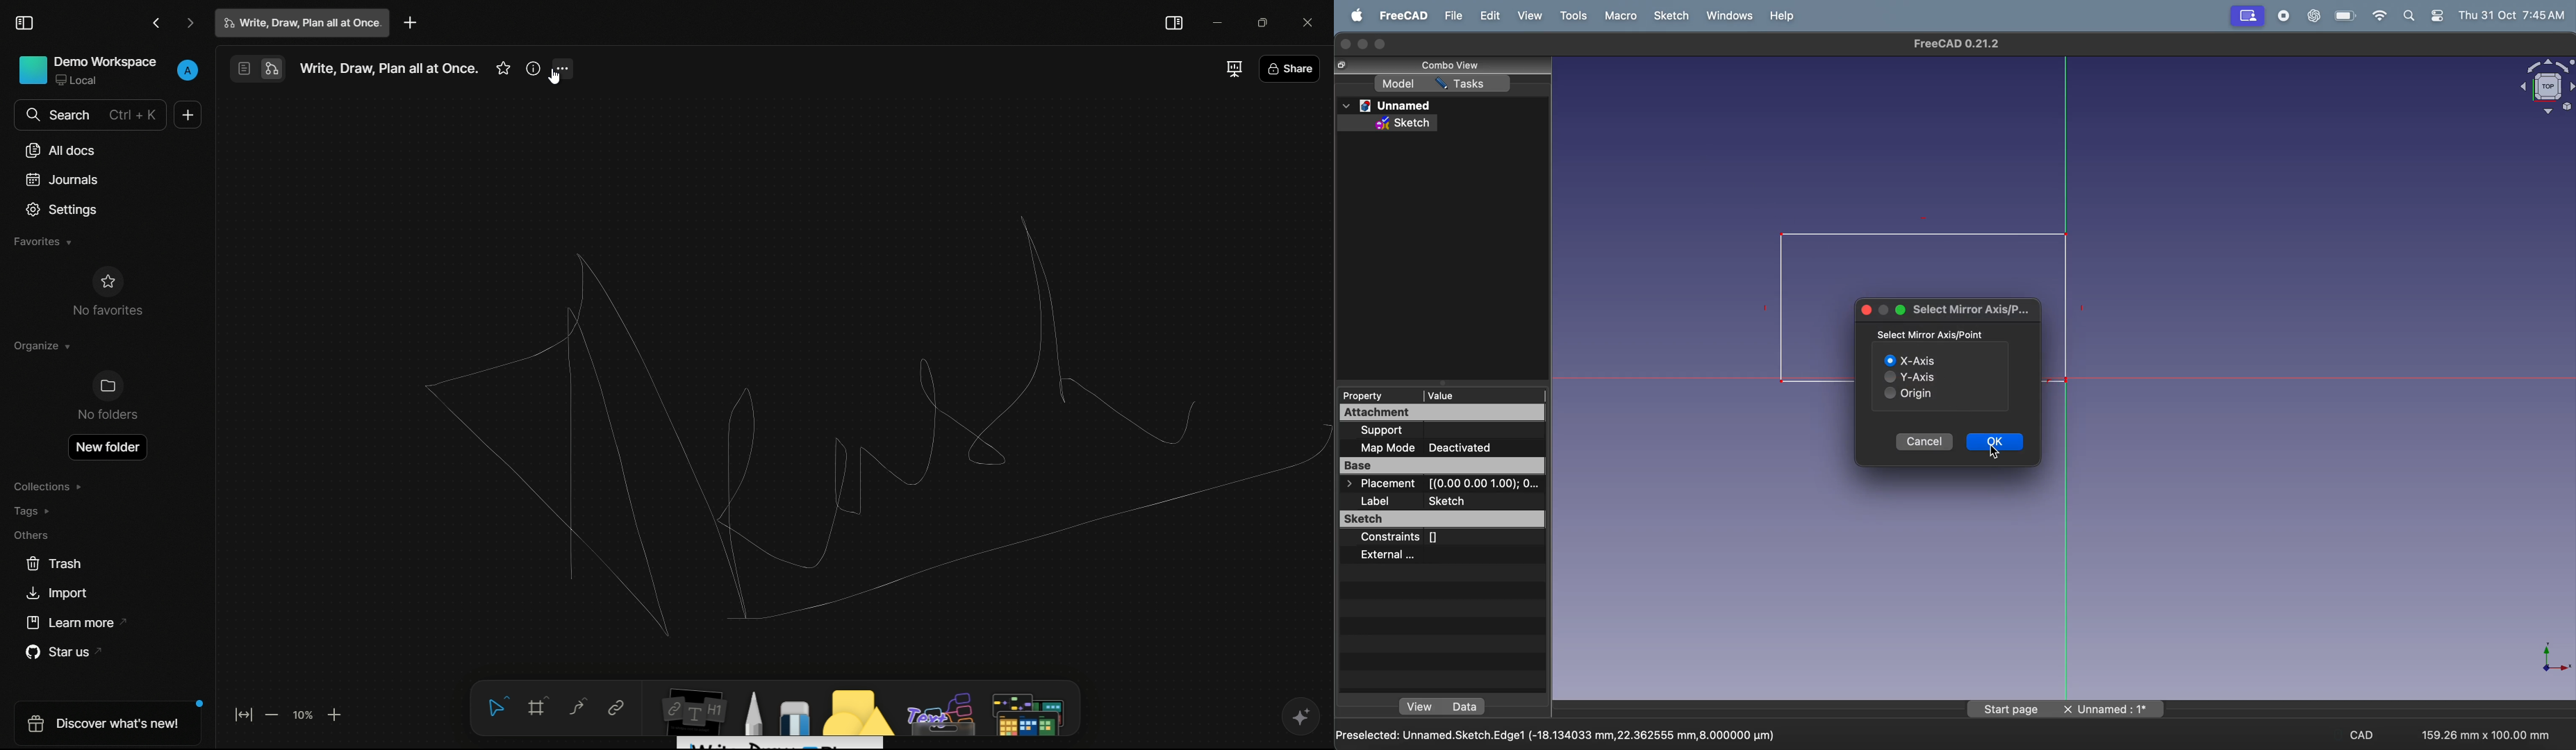 This screenshot has width=2576, height=756. I want to click on wifi, so click(2378, 16).